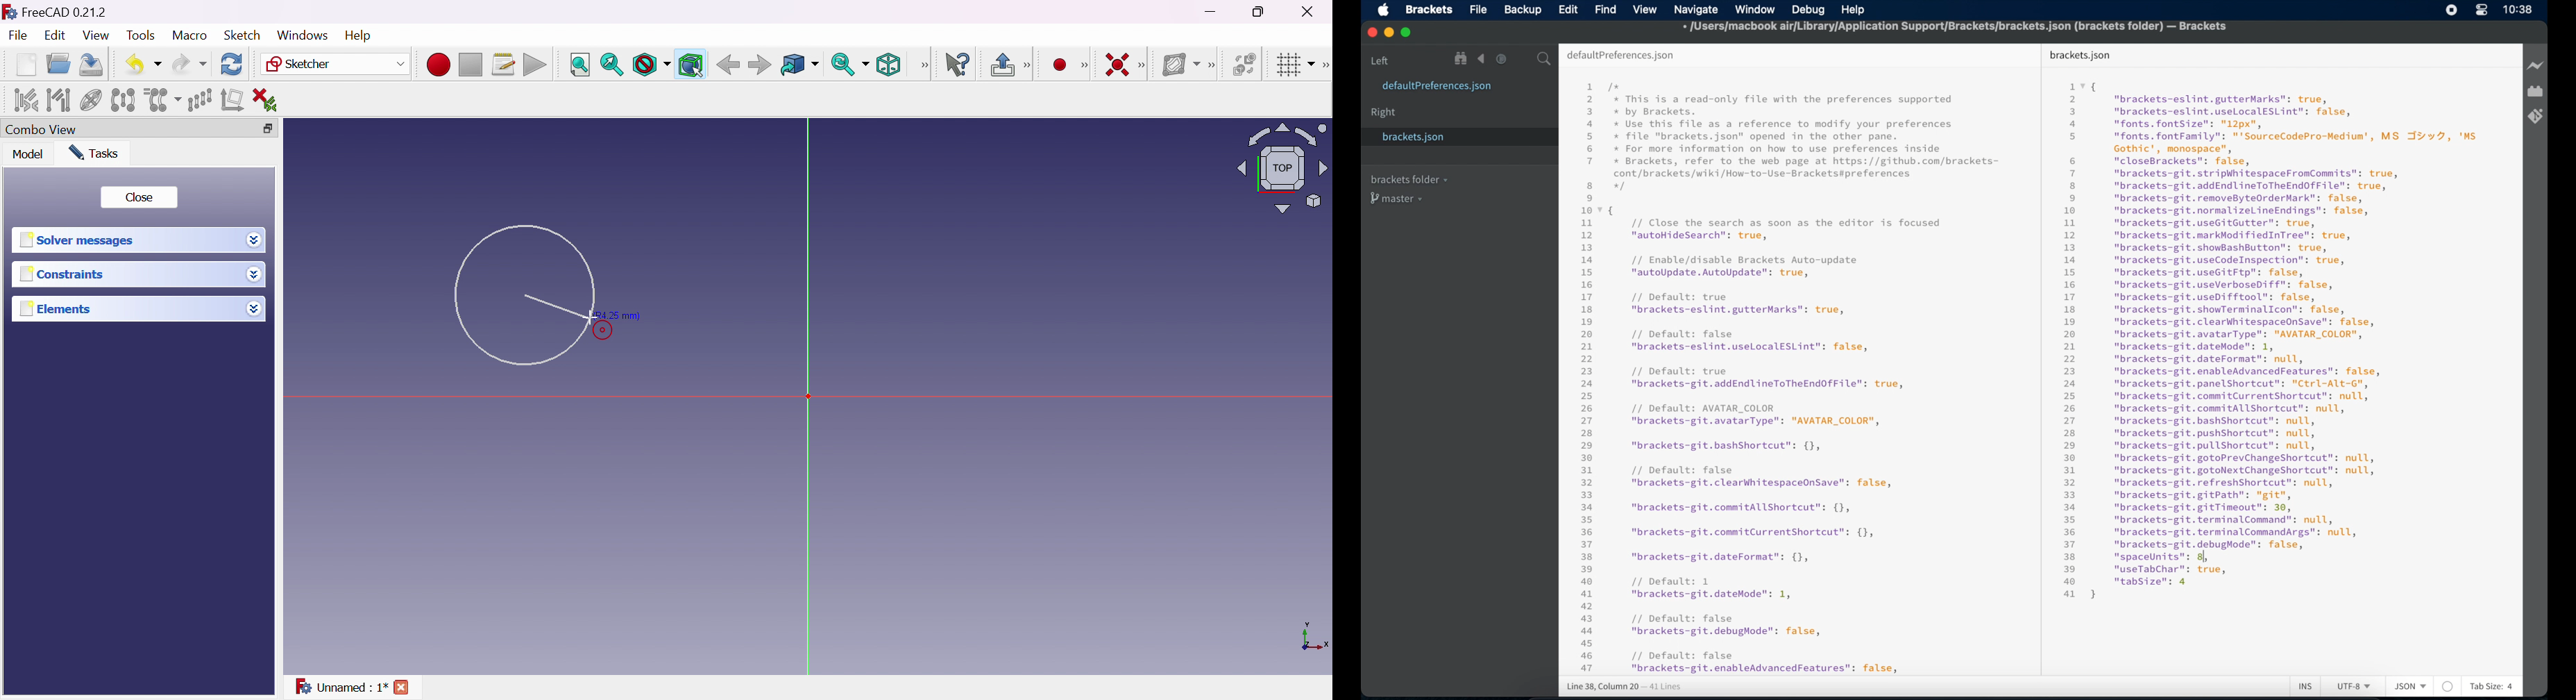  I want to click on Draw style, so click(652, 65).